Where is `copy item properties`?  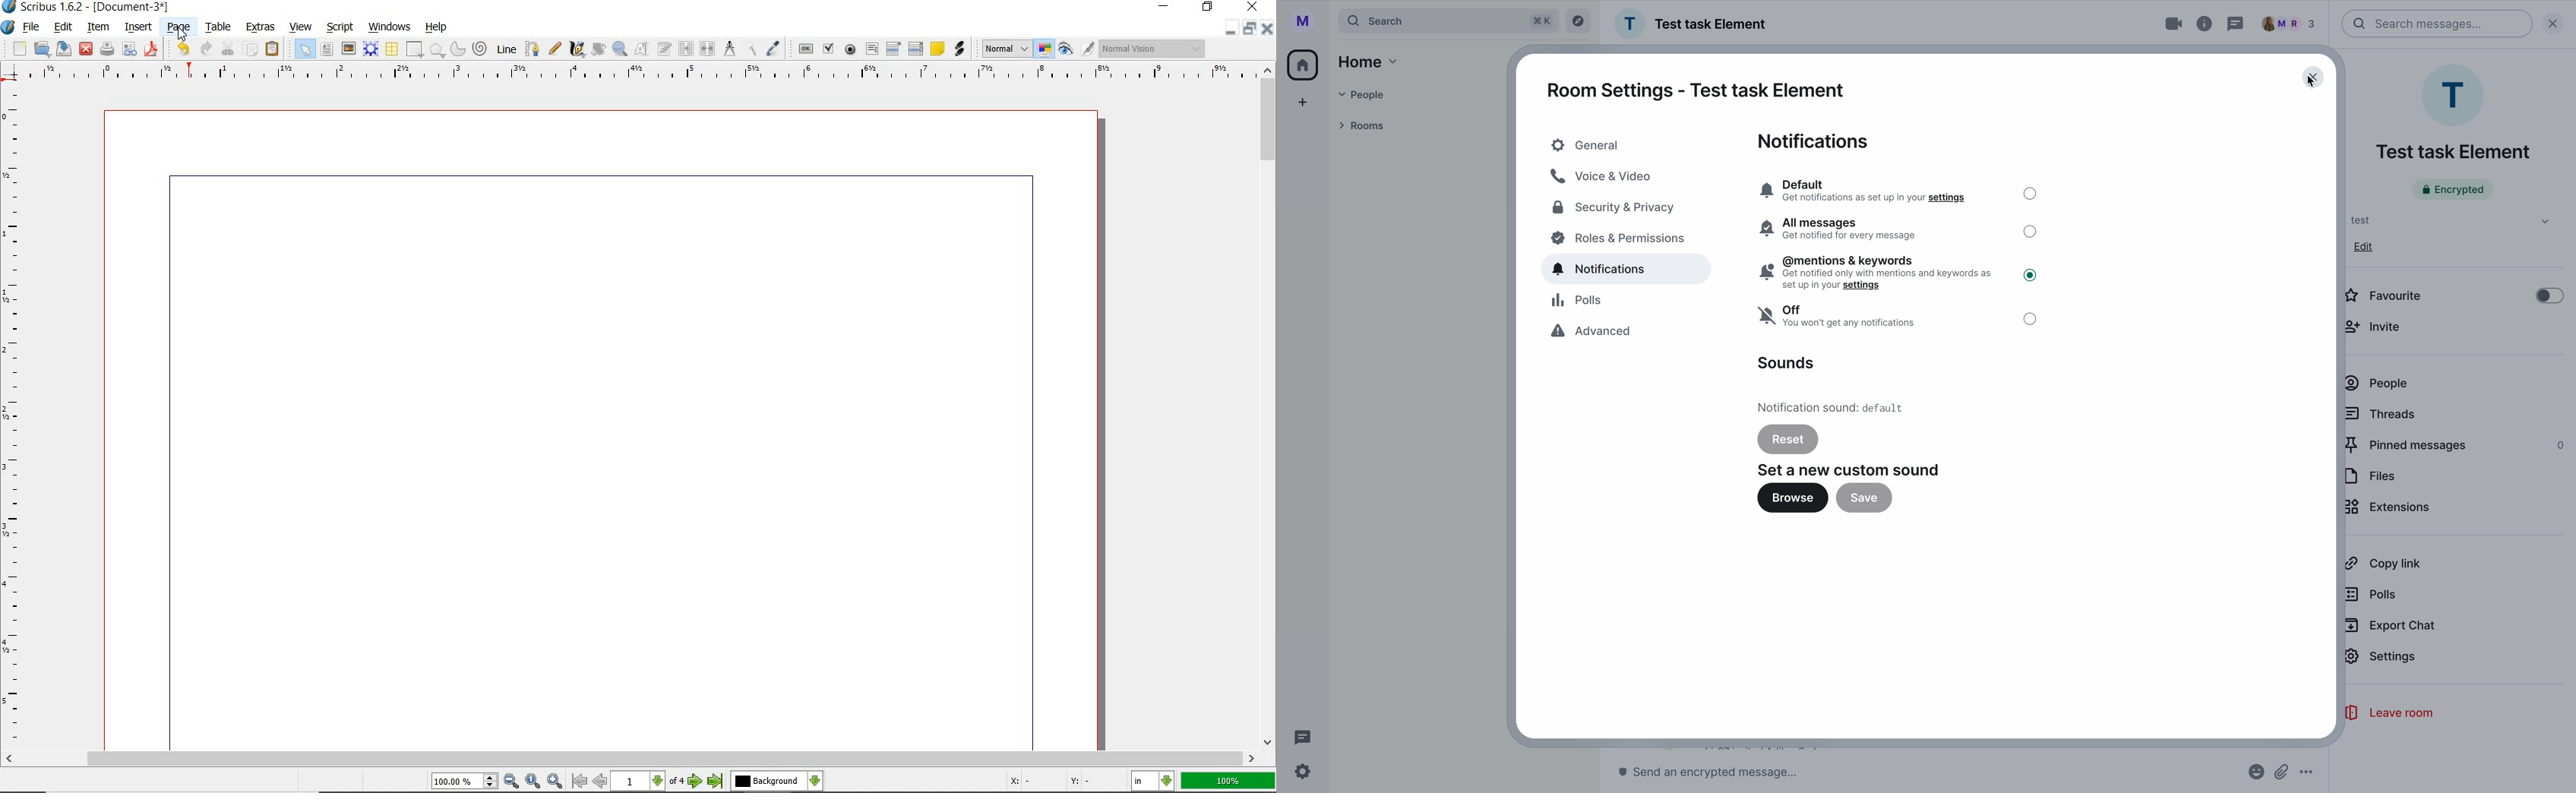
copy item properties is located at coordinates (751, 49).